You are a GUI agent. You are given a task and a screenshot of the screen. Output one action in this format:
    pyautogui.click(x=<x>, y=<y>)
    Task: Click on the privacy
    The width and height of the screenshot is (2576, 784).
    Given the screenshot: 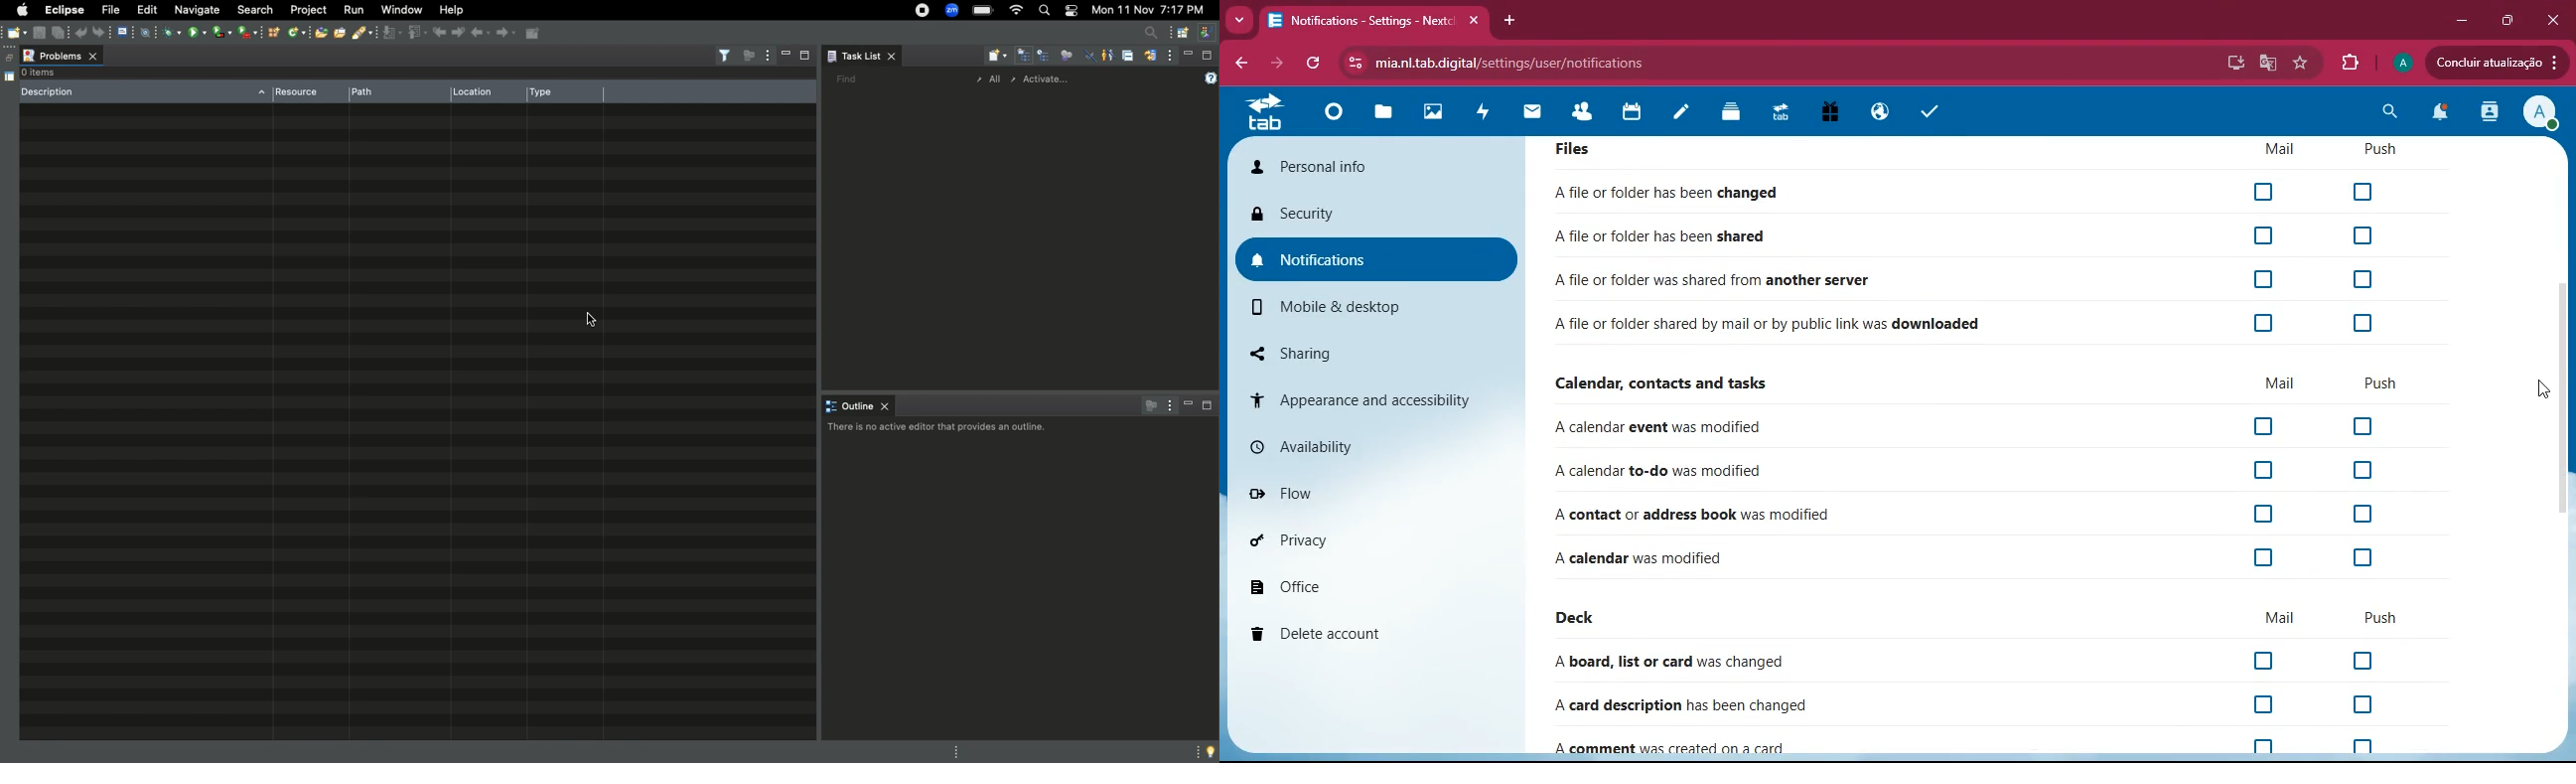 What is the action you would take?
    pyautogui.click(x=1355, y=542)
    